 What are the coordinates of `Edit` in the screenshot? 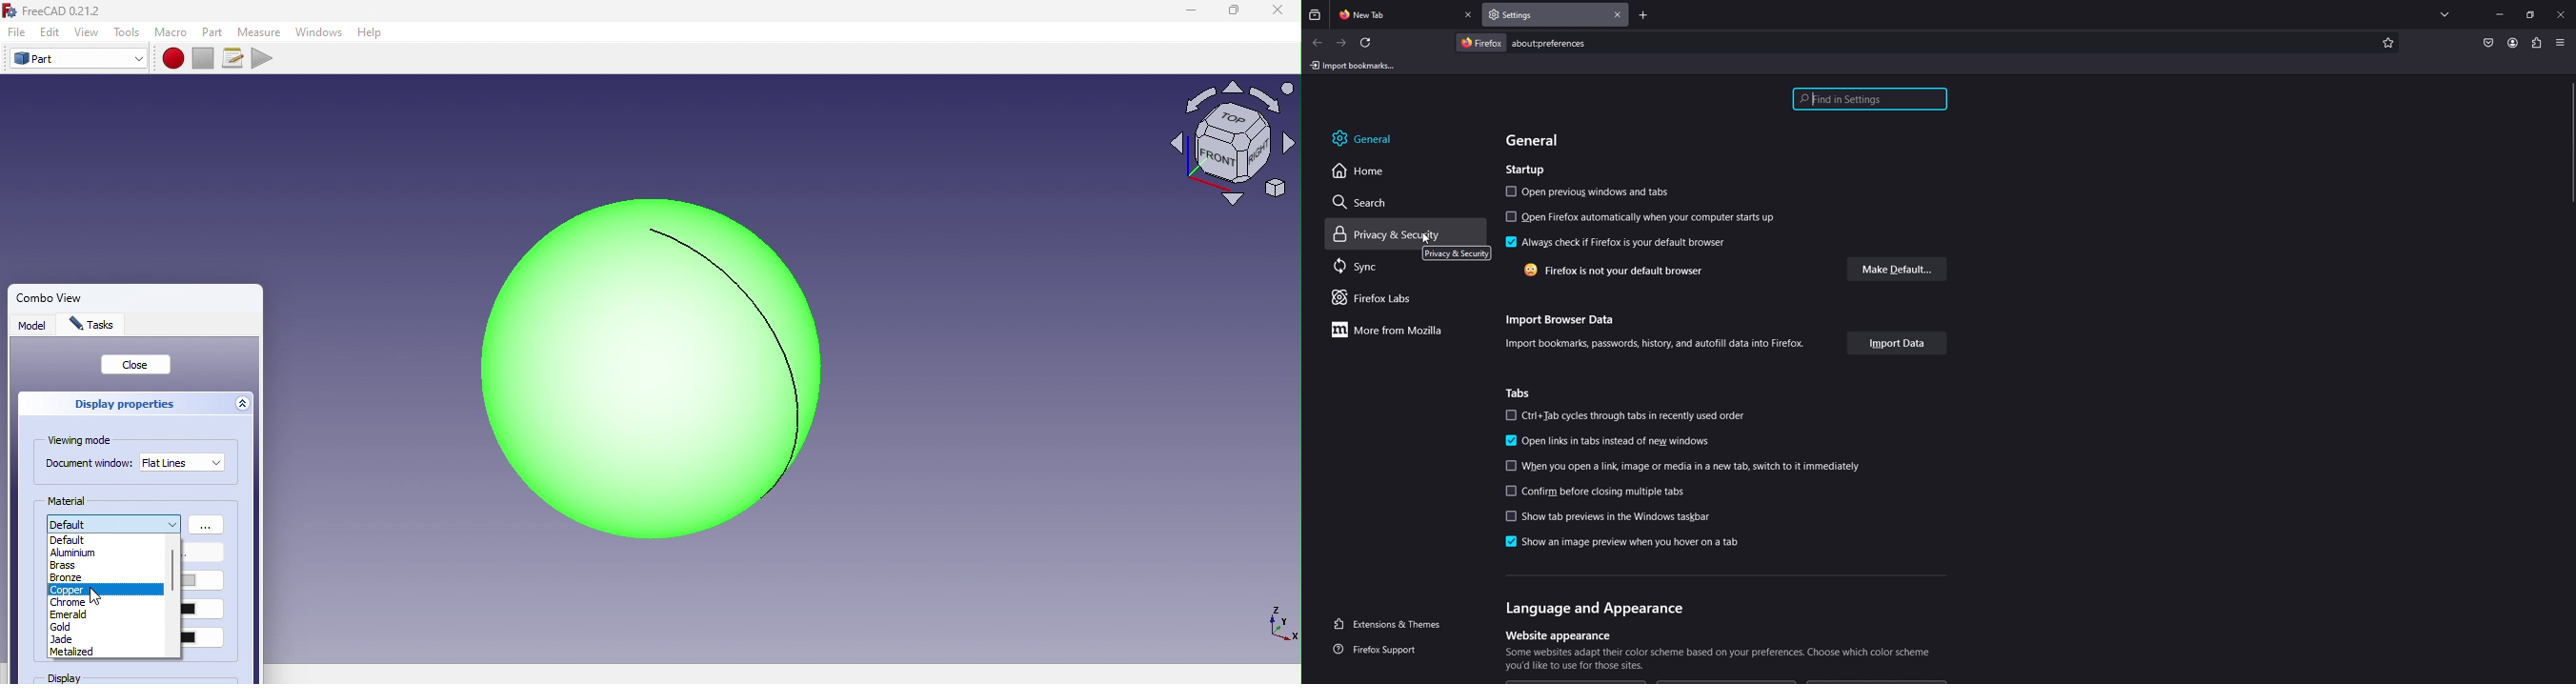 It's located at (50, 31).